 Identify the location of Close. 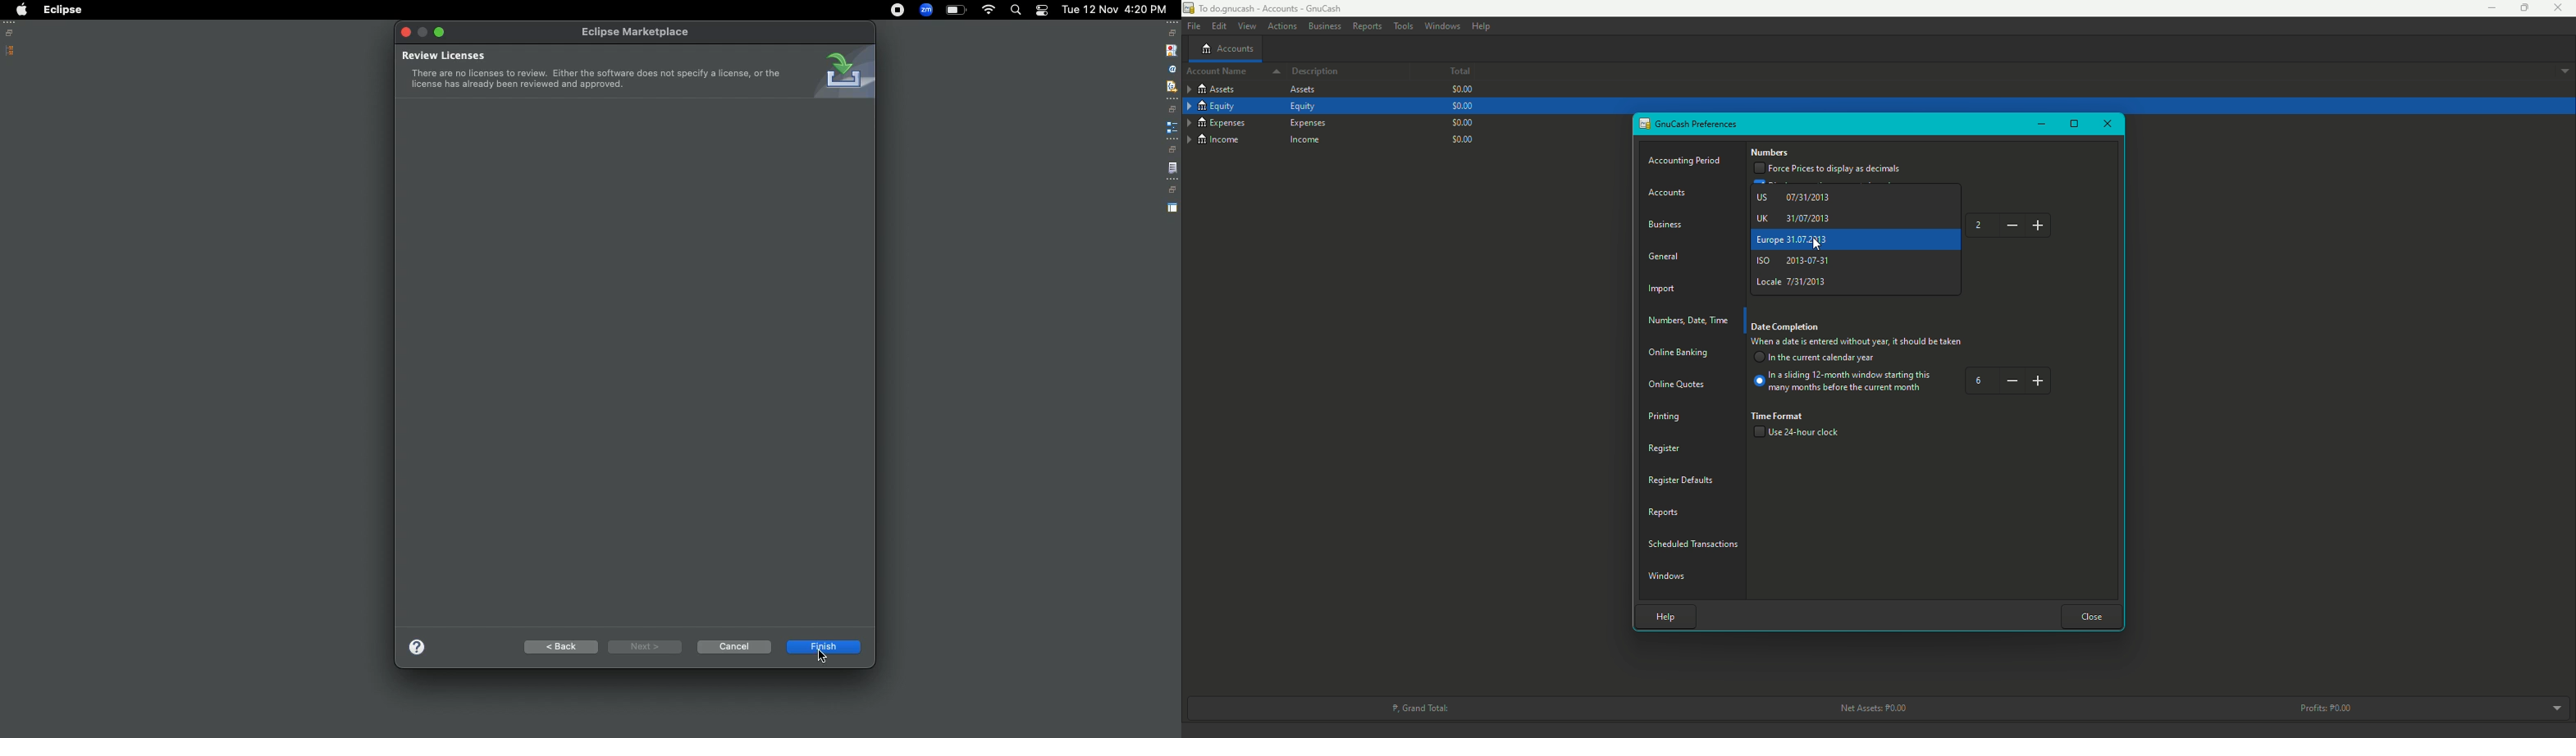
(2093, 615).